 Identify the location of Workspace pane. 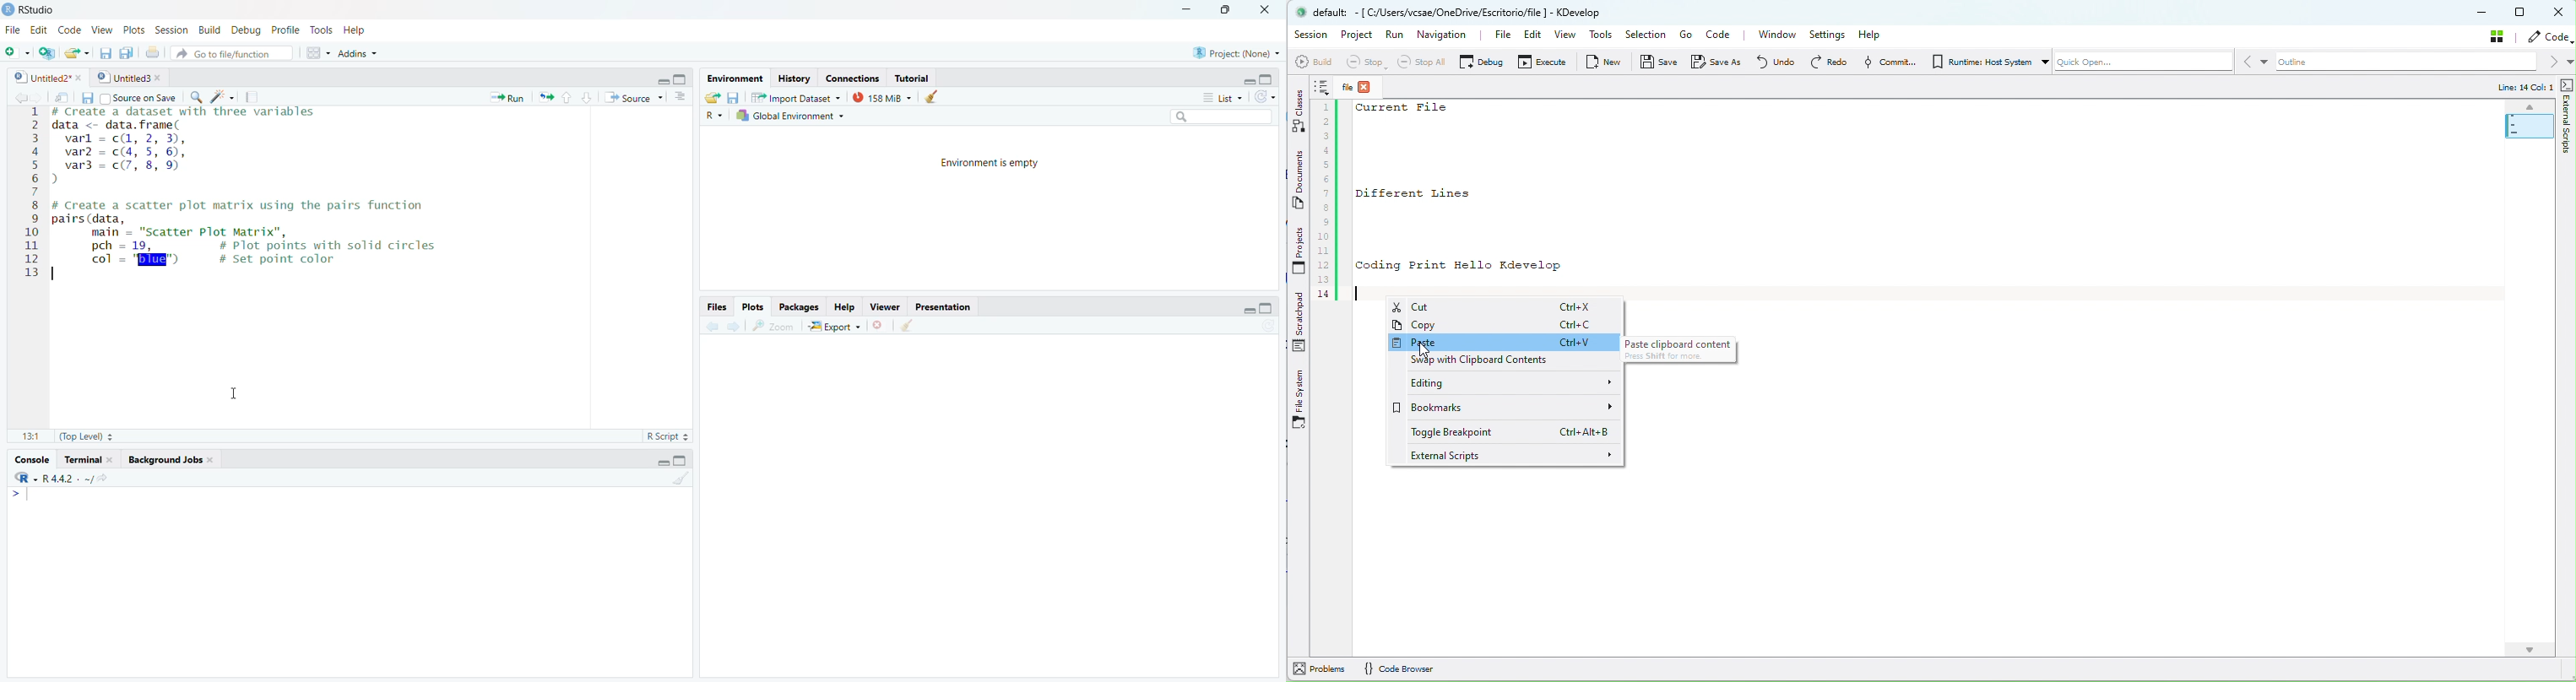
(315, 54).